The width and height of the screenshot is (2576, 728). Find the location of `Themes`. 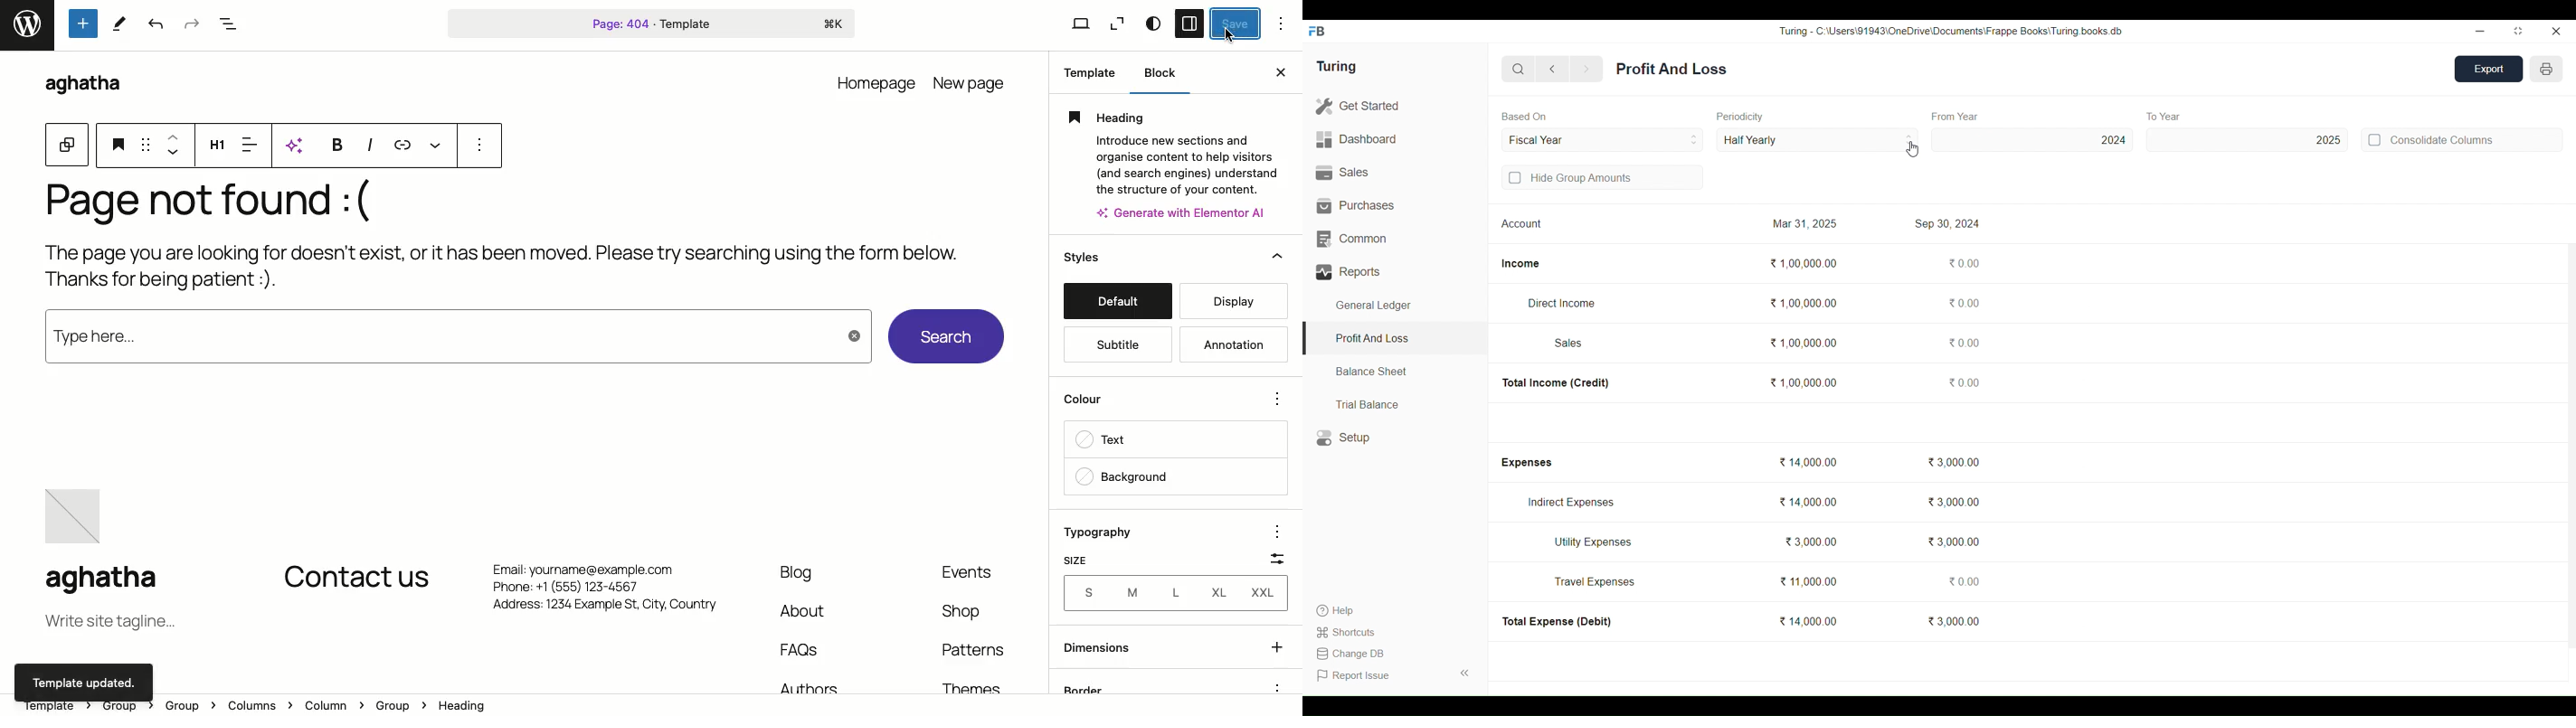

Themes is located at coordinates (977, 685).